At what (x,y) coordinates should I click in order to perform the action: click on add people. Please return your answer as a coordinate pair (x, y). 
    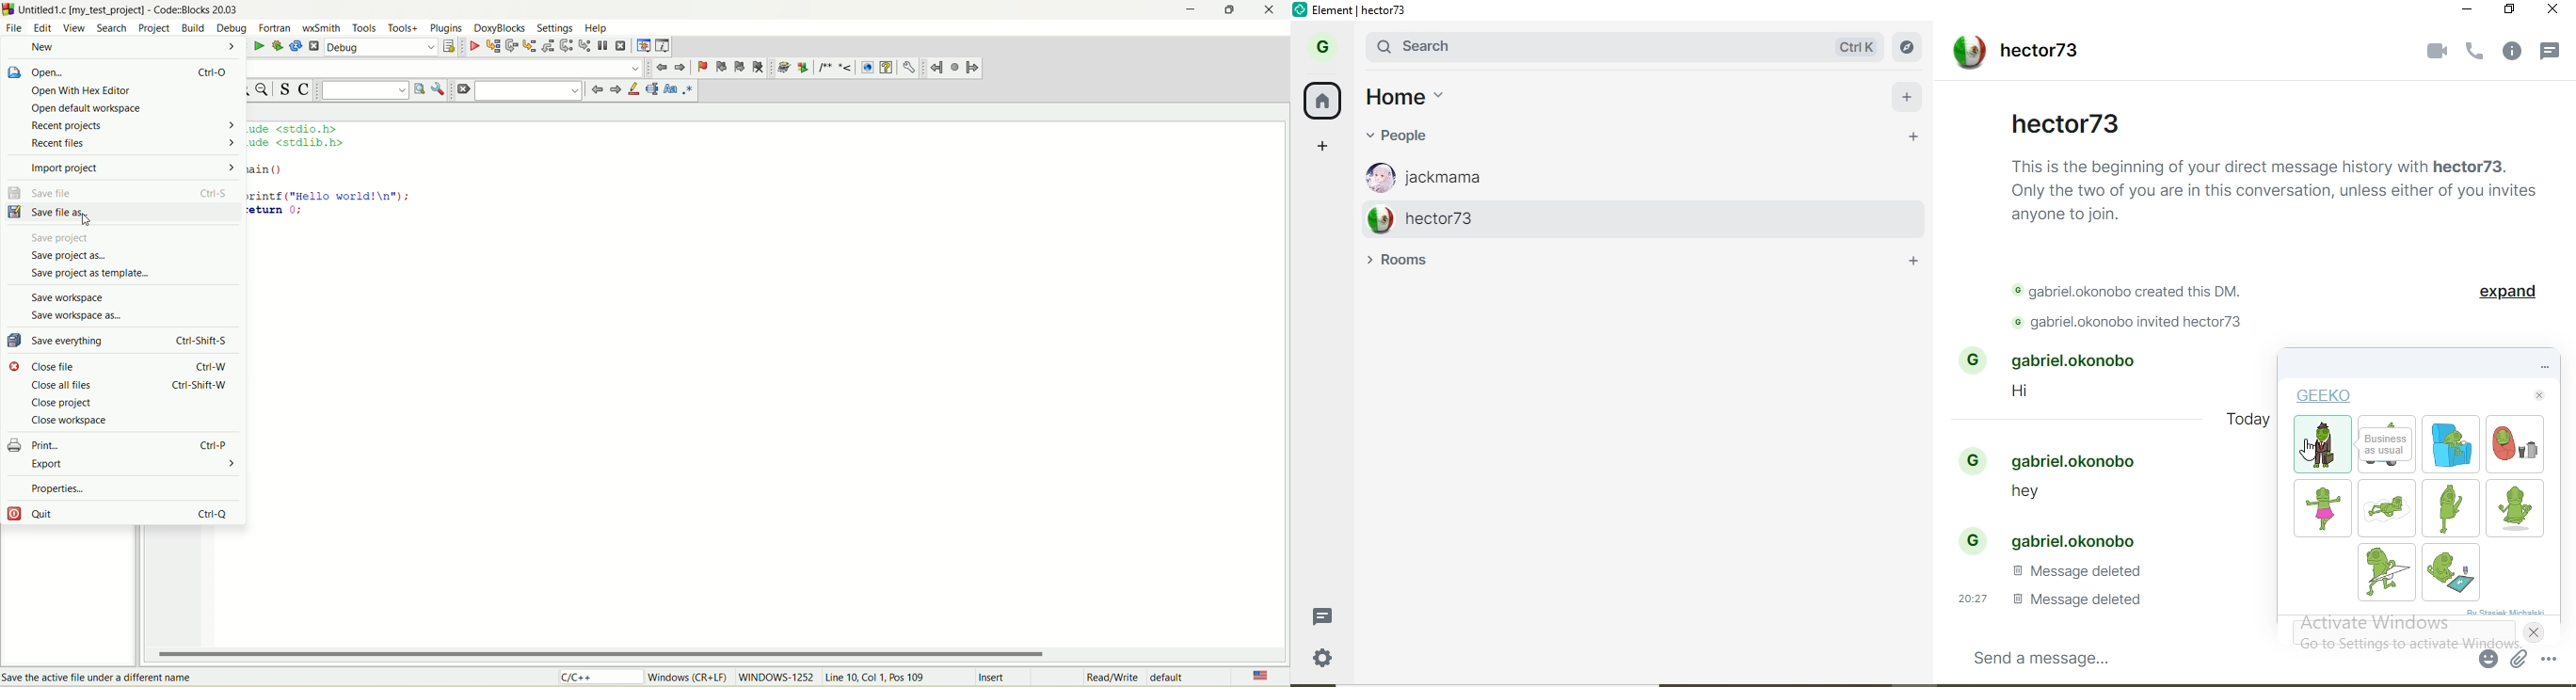
    Looking at the image, I should click on (1913, 138).